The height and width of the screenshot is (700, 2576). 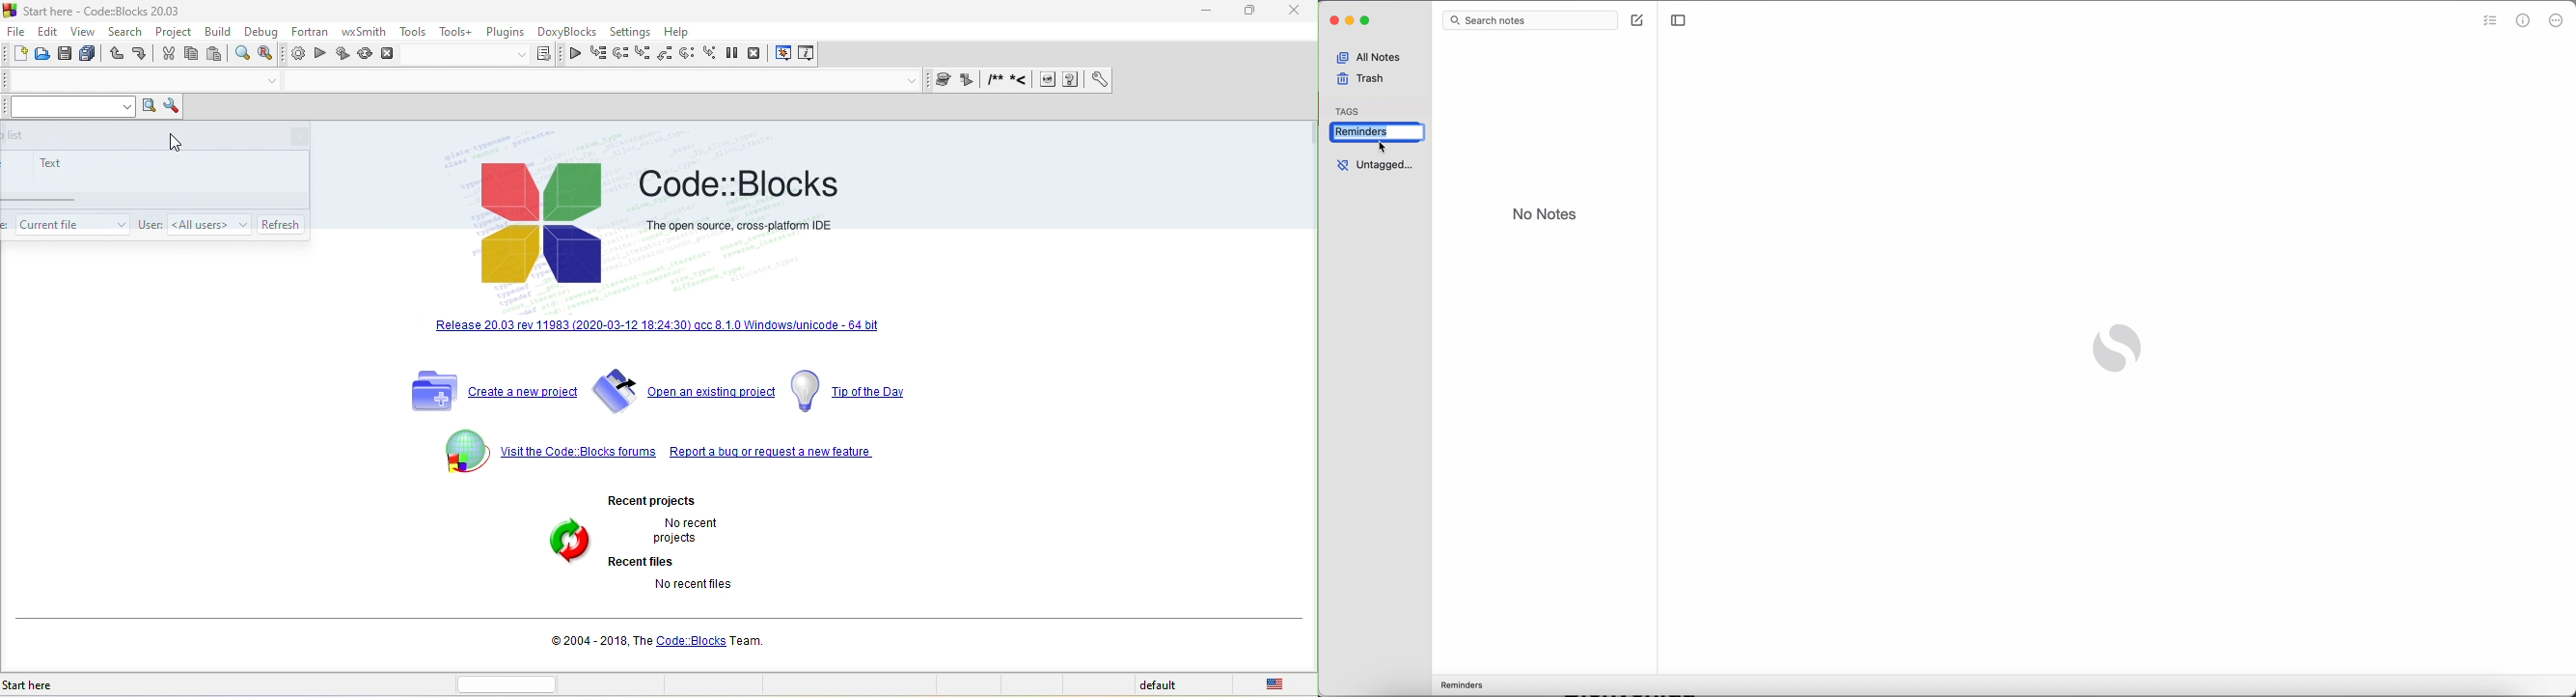 What do you see at coordinates (150, 225) in the screenshot?
I see `user` at bounding box center [150, 225].